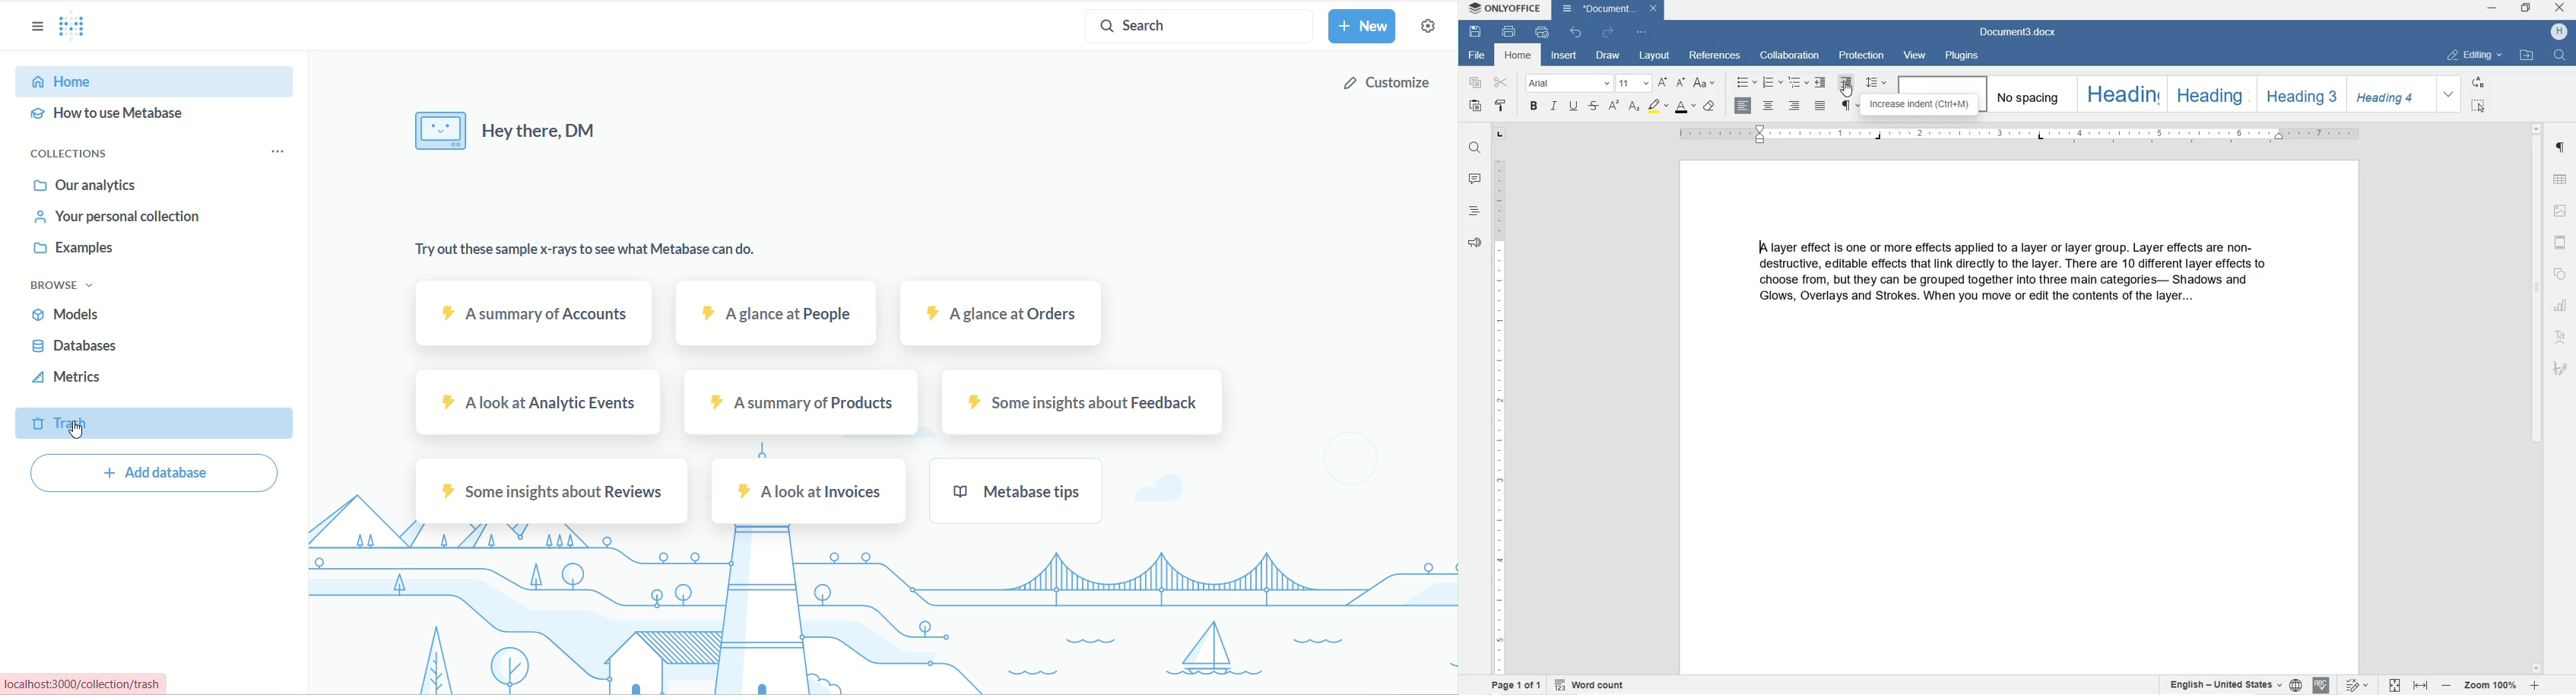  Describe the element at coordinates (1633, 110) in the screenshot. I see `SUPERSCRIPT` at that location.